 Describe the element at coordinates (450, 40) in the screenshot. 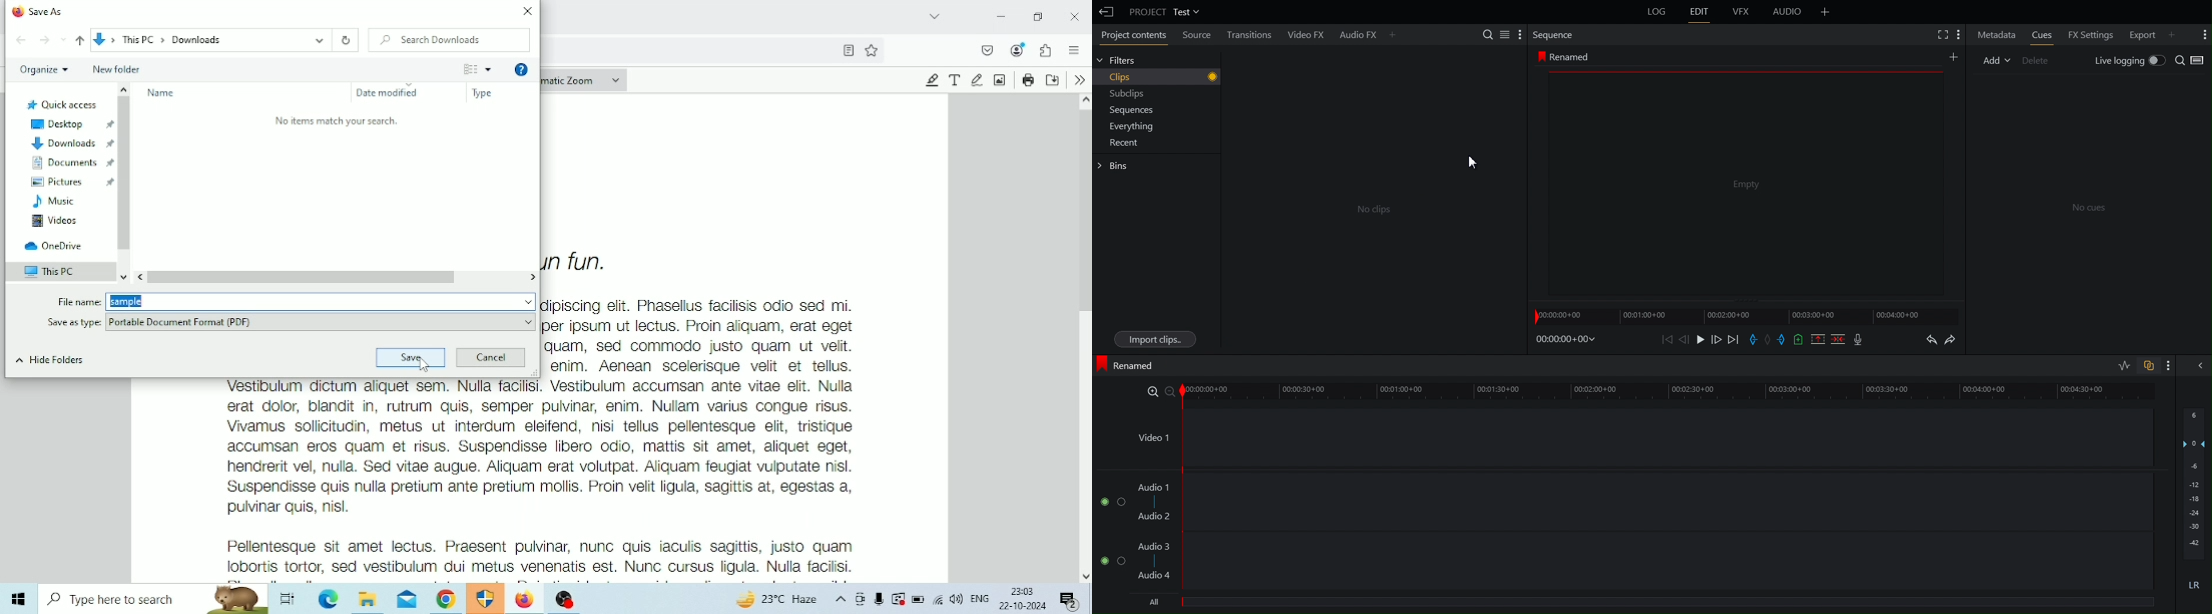

I see `Search Downloads` at that location.